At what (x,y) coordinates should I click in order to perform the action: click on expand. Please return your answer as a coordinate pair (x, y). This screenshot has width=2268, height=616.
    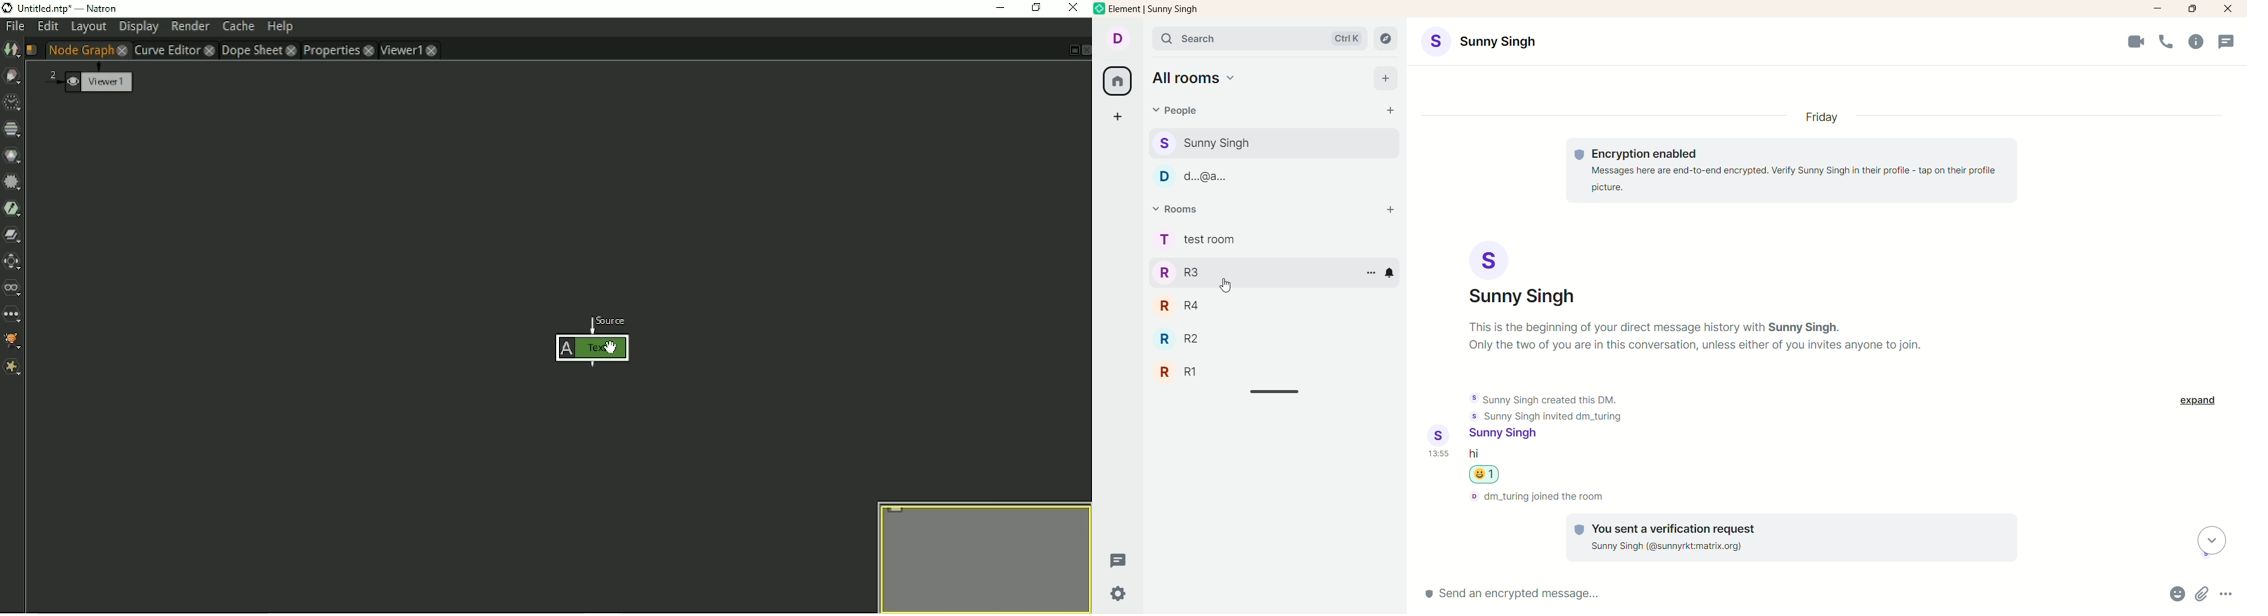
    Looking at the image, I should click on (2200, 402).